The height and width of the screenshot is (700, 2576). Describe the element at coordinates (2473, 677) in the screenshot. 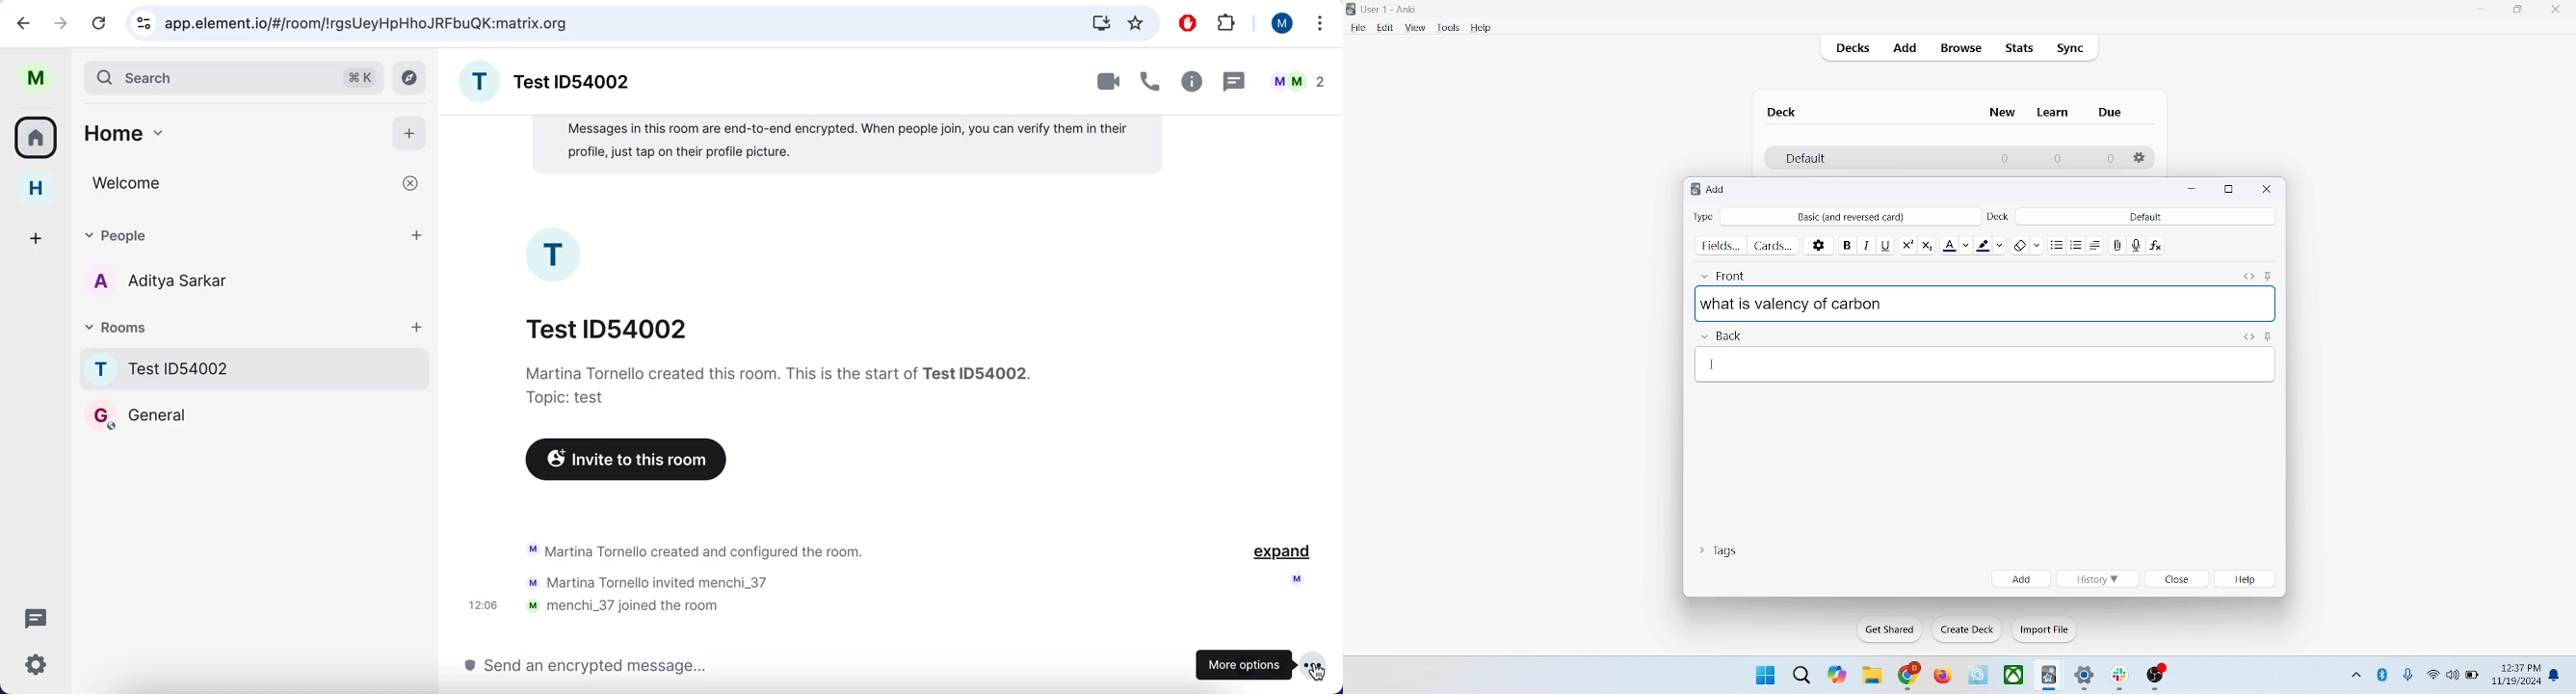

I see `battery` at that location.